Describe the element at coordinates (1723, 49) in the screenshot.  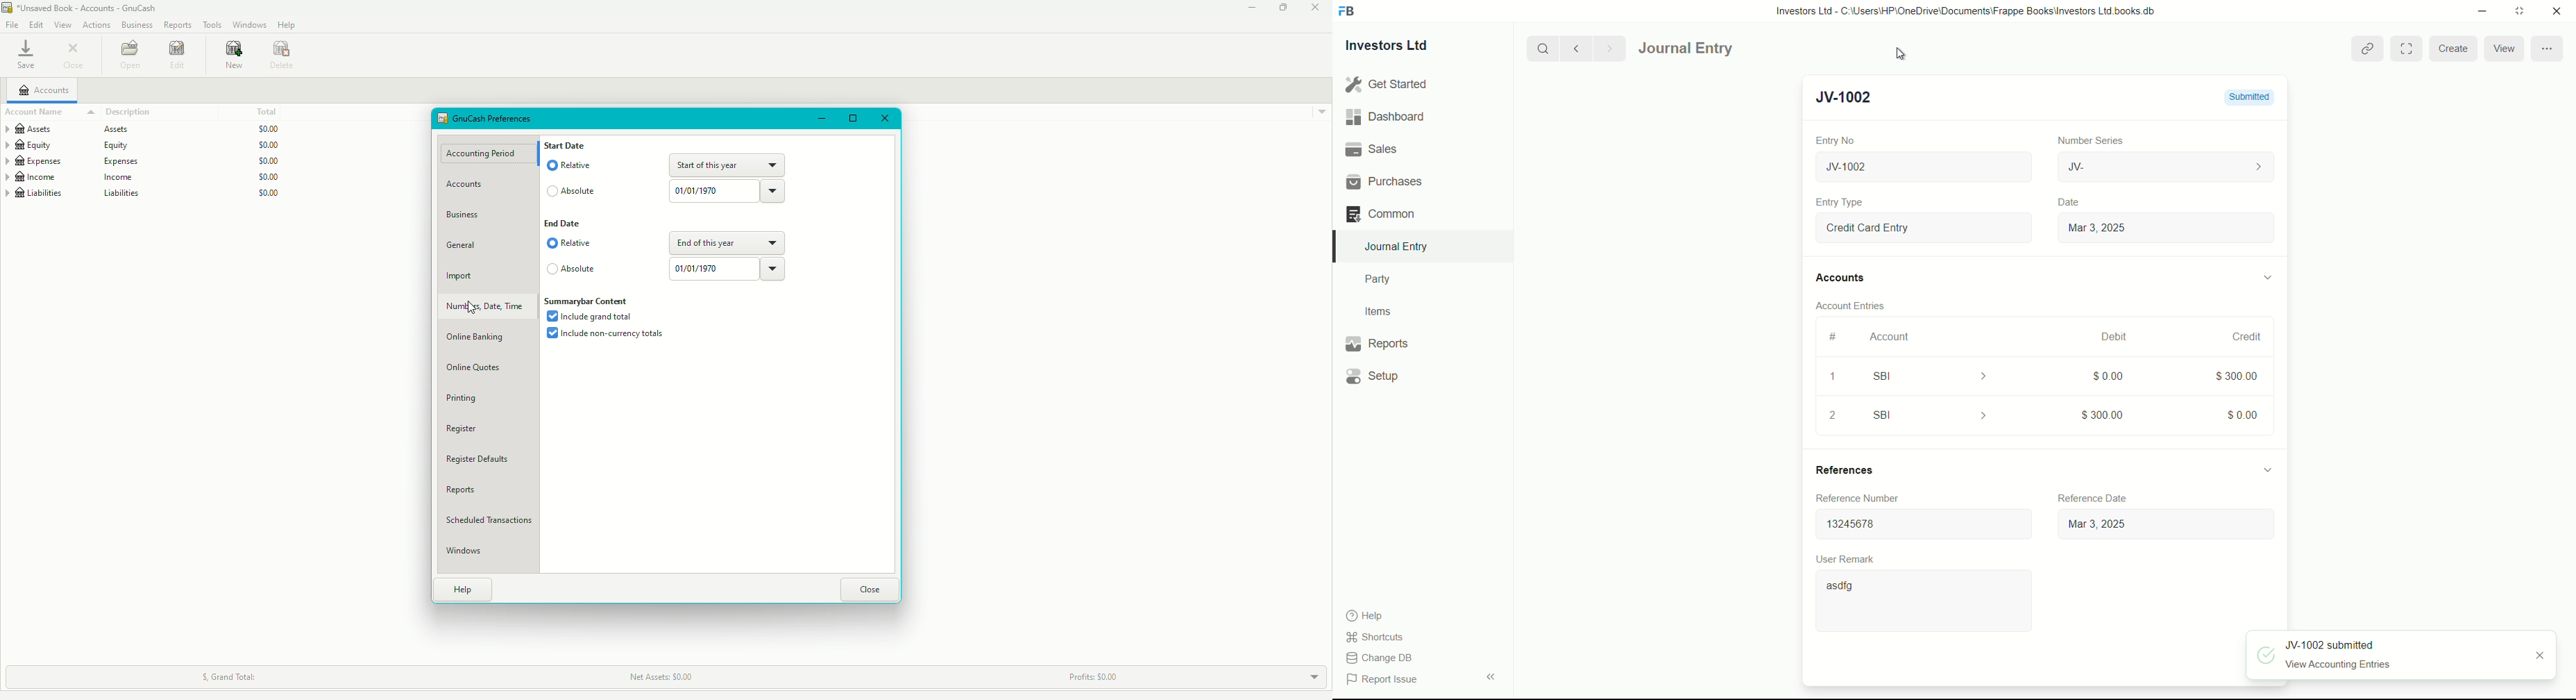
I see `Journal Entry` at that location.